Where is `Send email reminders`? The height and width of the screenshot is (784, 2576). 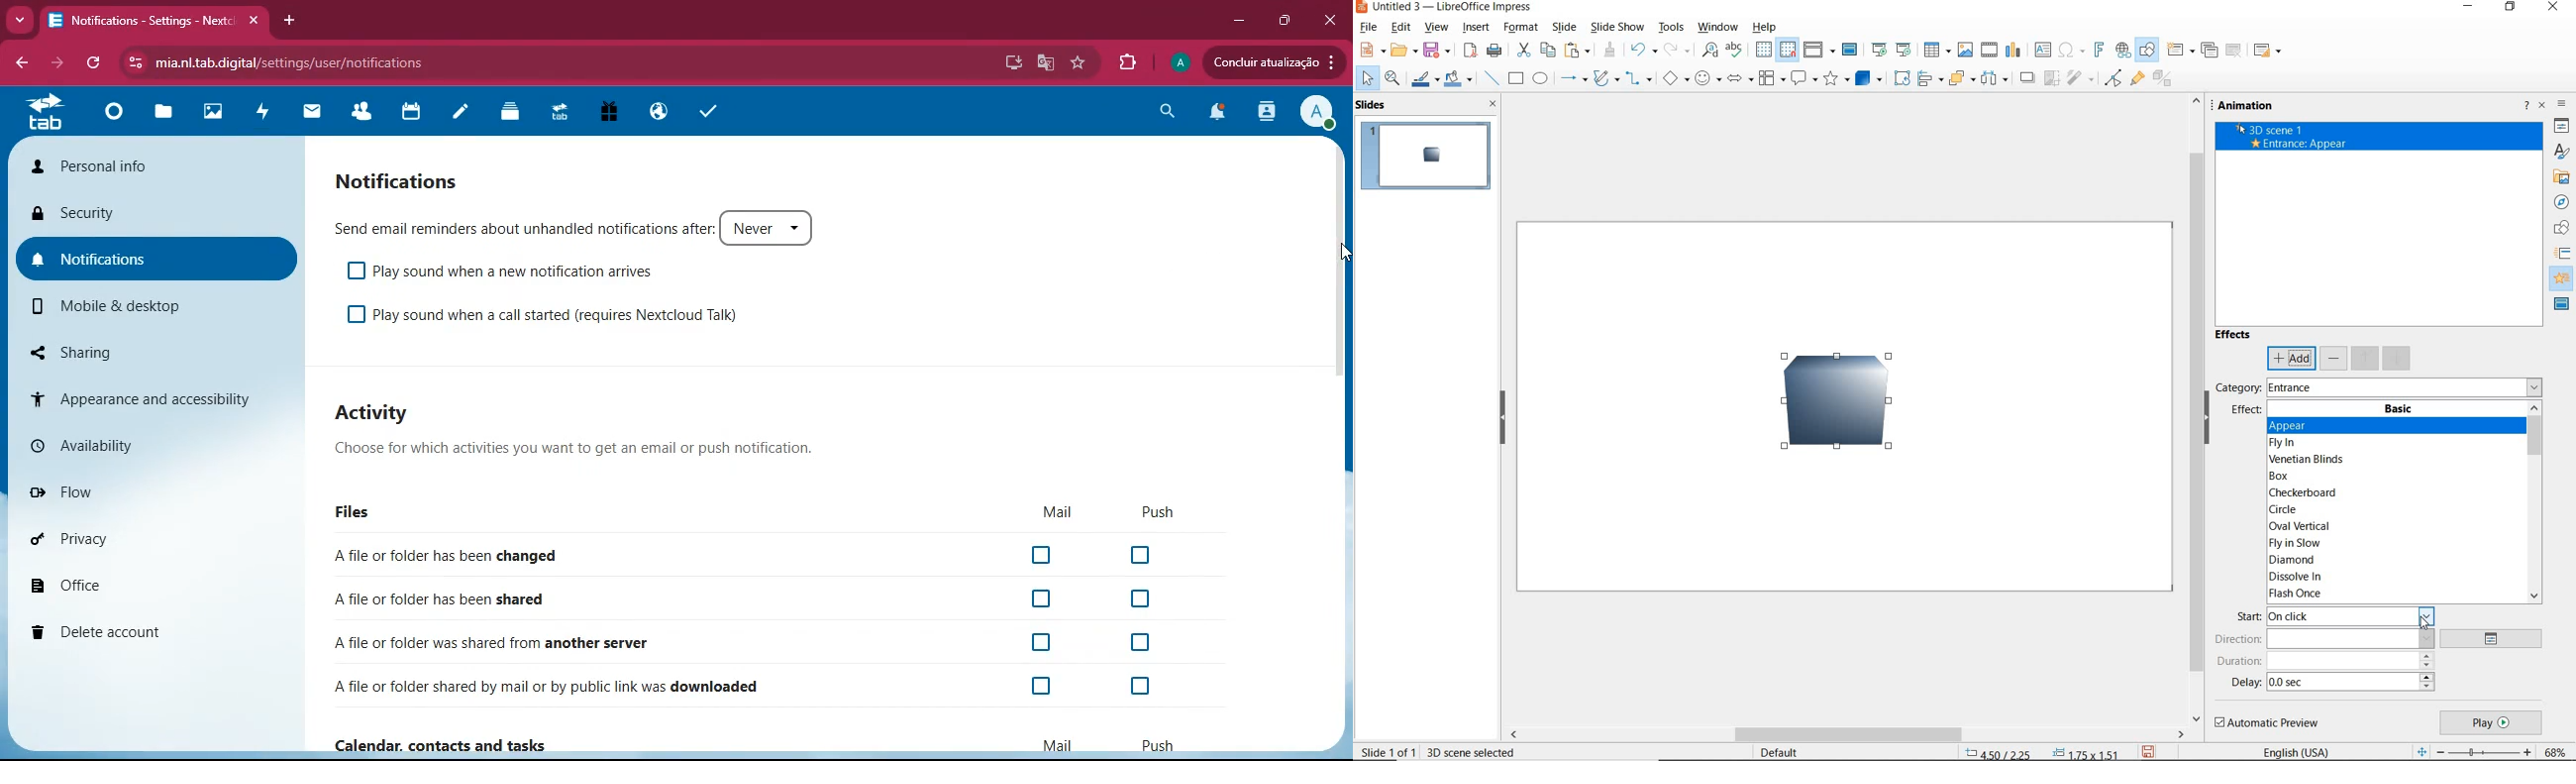 Send email reminders is located at coordinates (578, 230).